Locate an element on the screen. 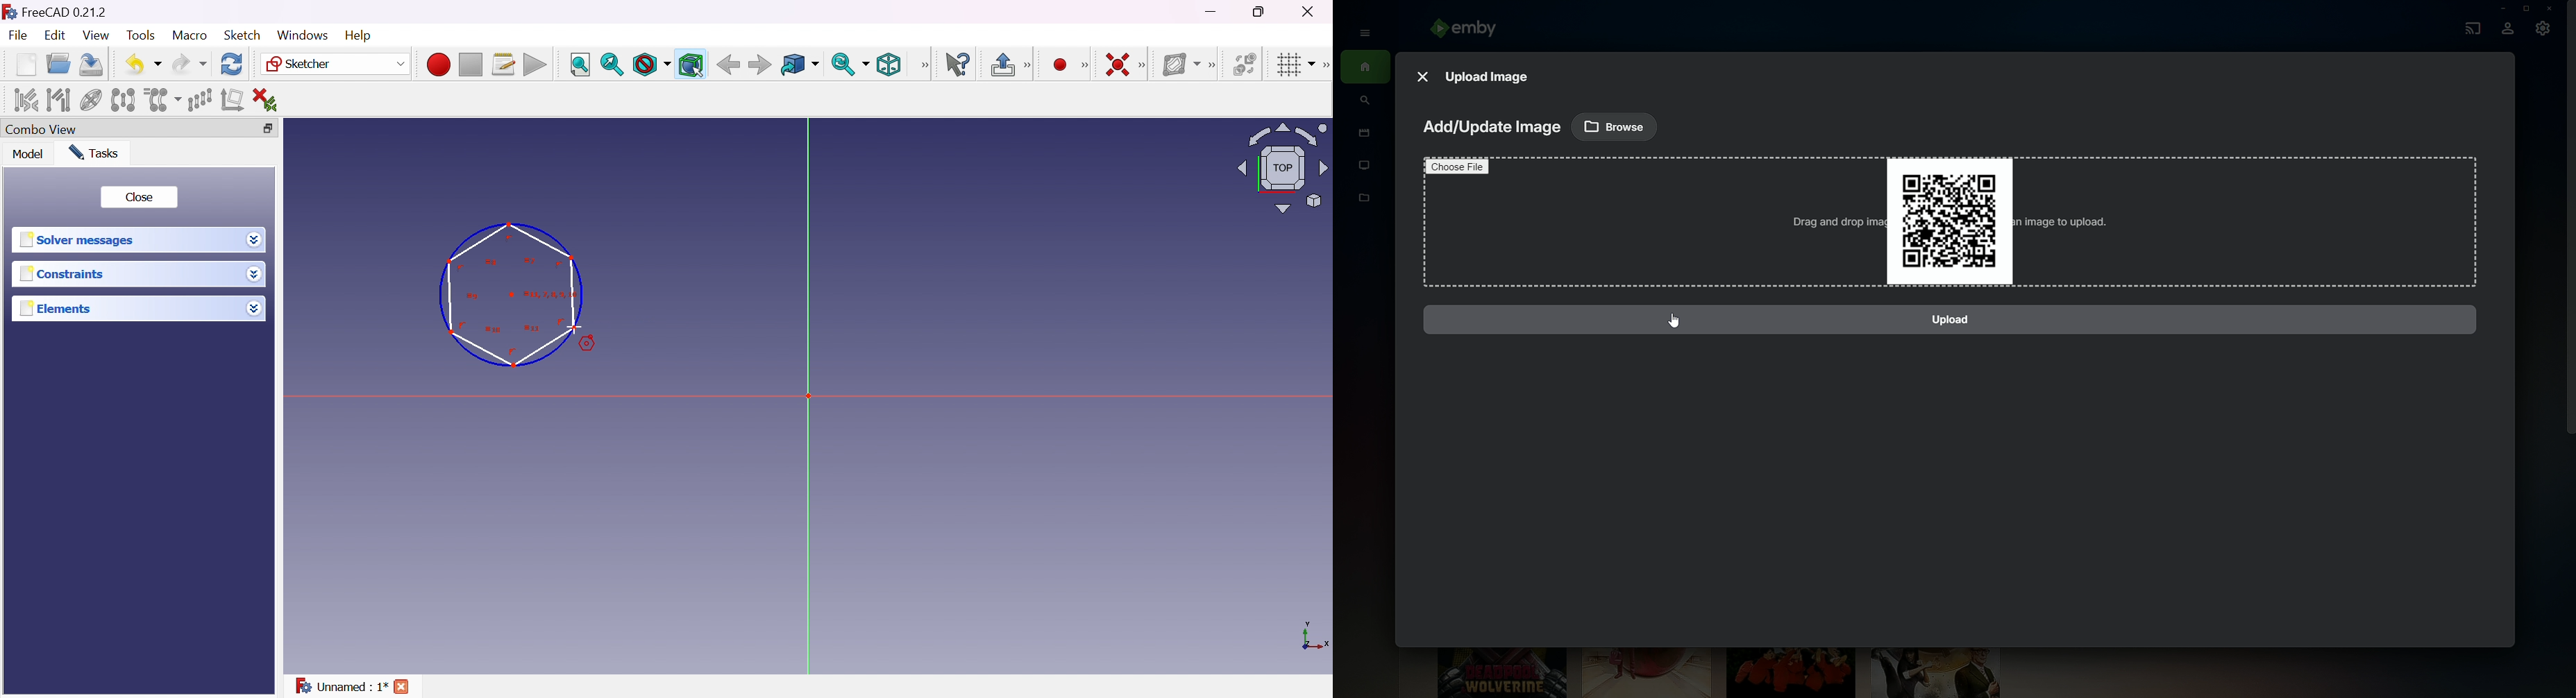  windows is located at coordinates (303, 35).